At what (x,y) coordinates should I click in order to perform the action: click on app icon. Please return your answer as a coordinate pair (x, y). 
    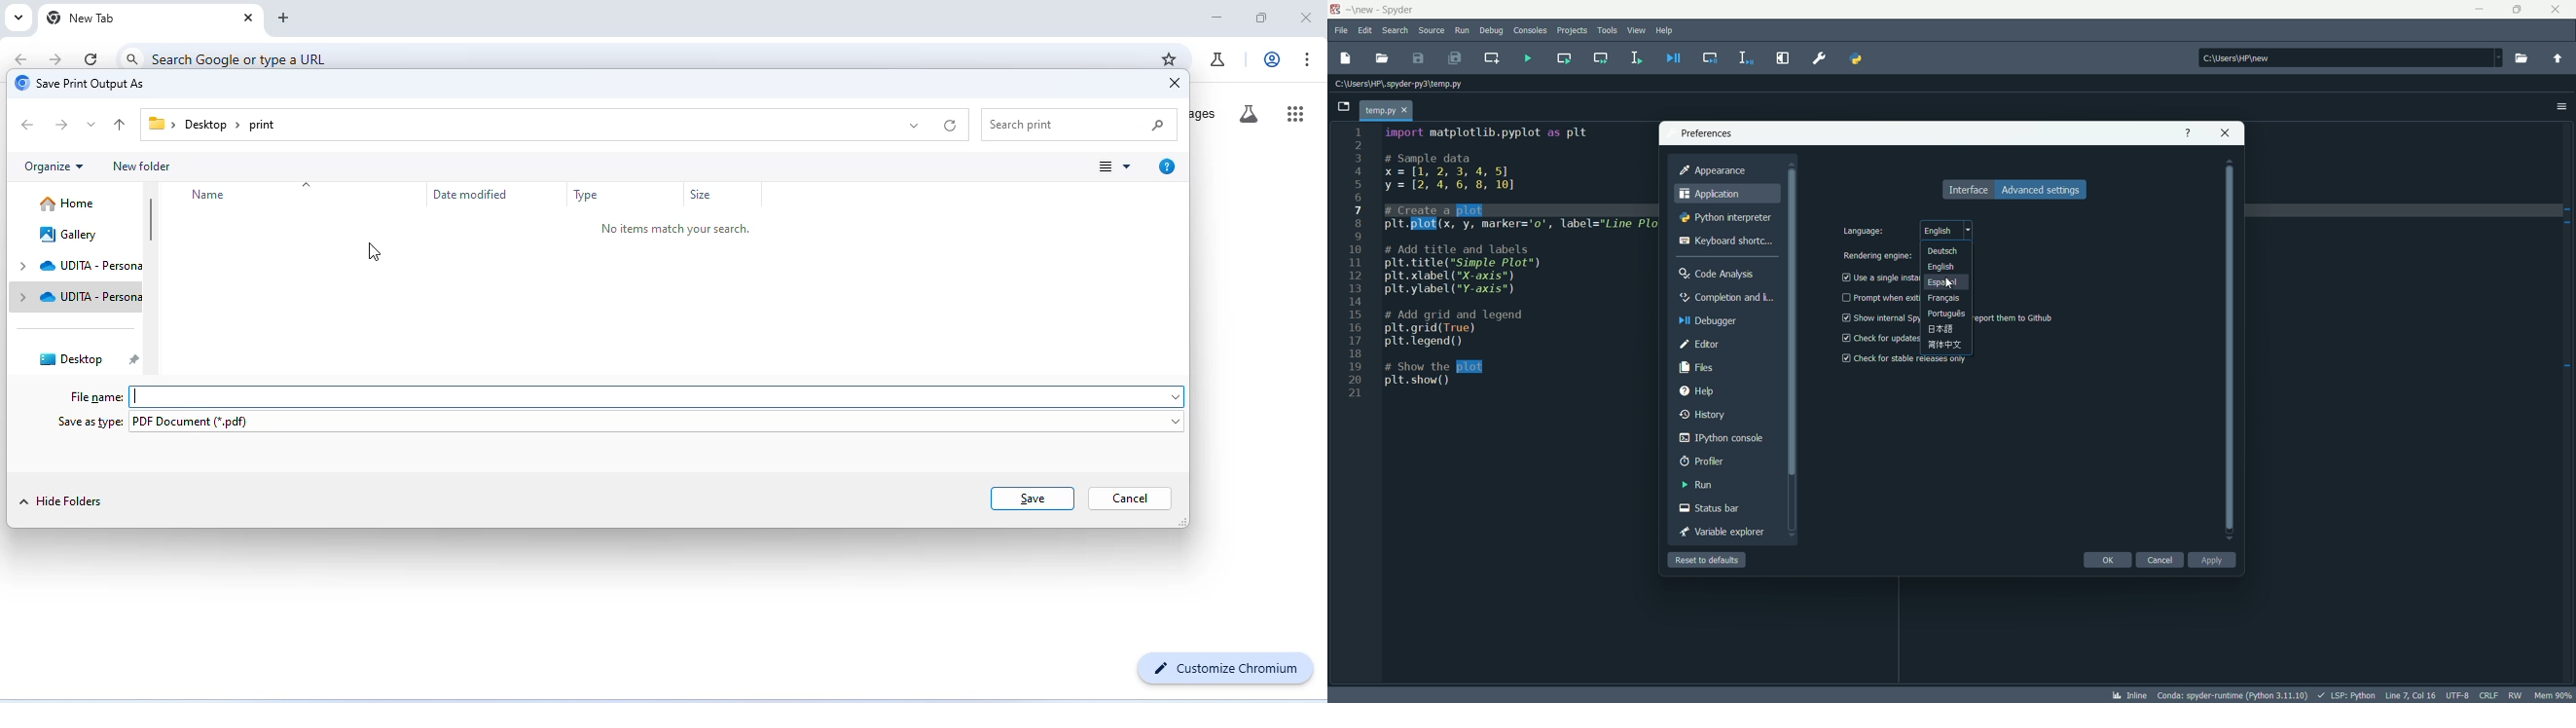
    Looking at the image, I should click on (1337, 11).